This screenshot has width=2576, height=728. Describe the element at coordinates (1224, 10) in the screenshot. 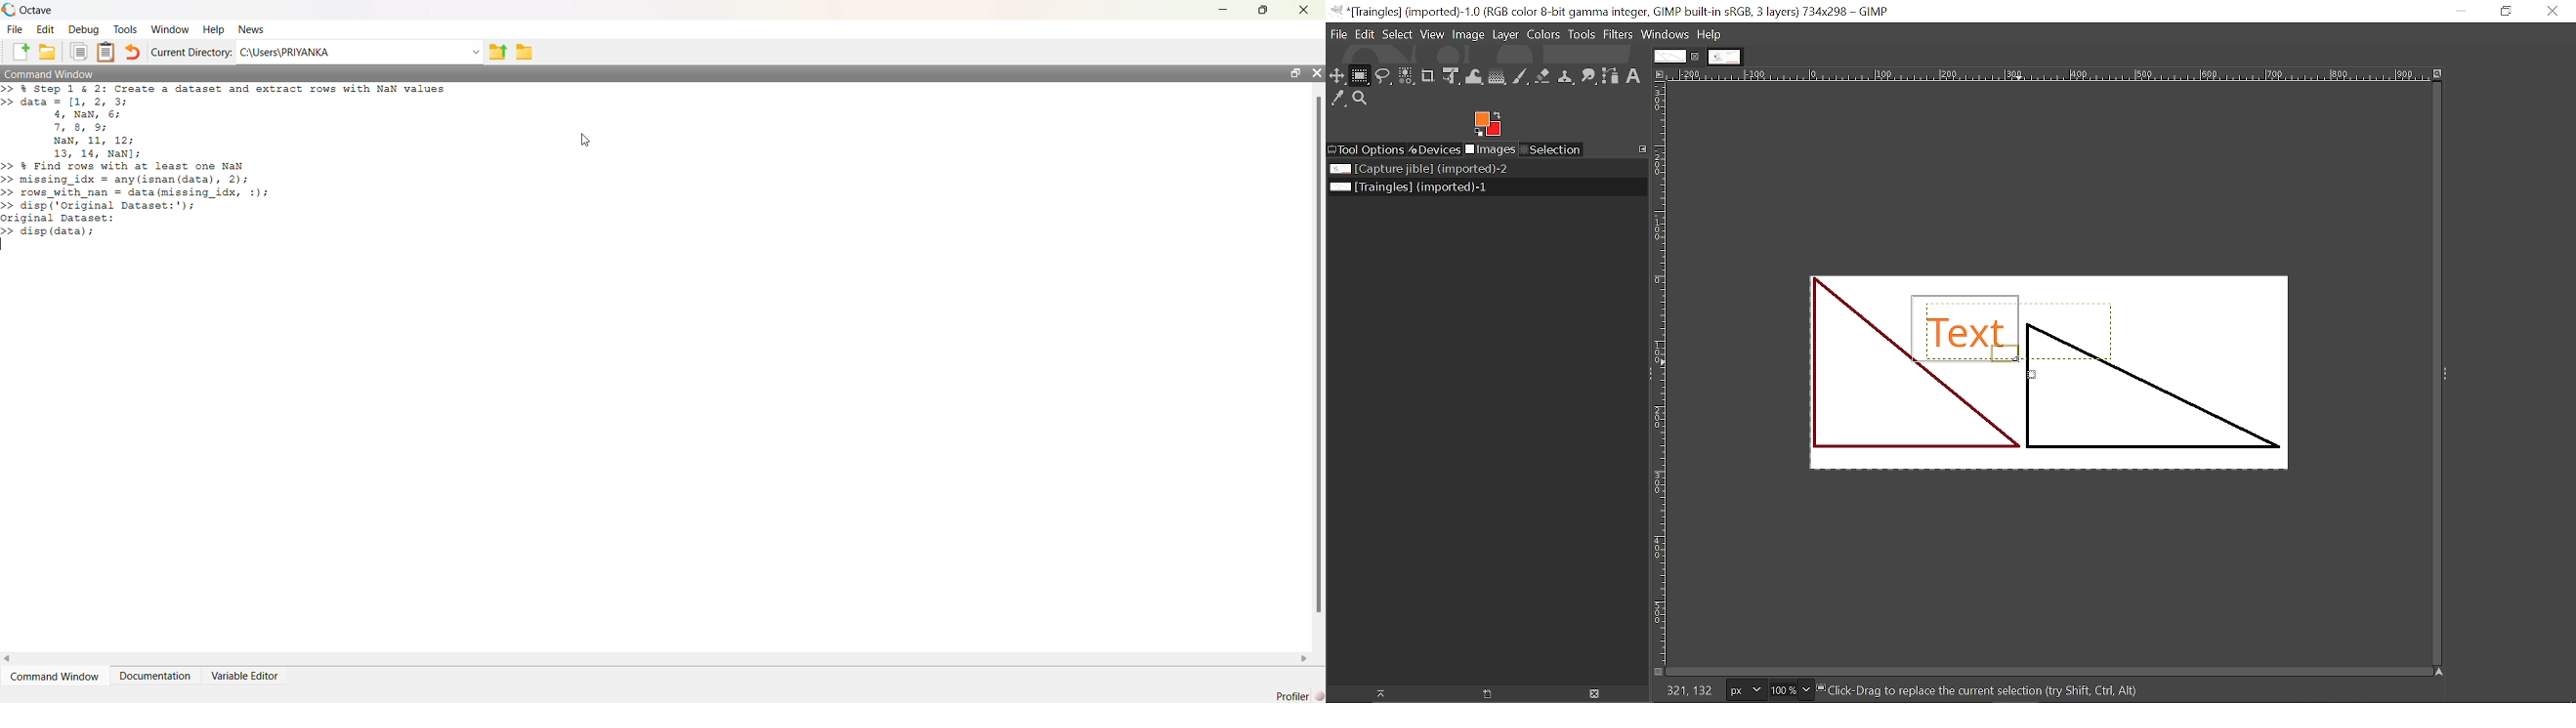

I see `minimize` at that location.